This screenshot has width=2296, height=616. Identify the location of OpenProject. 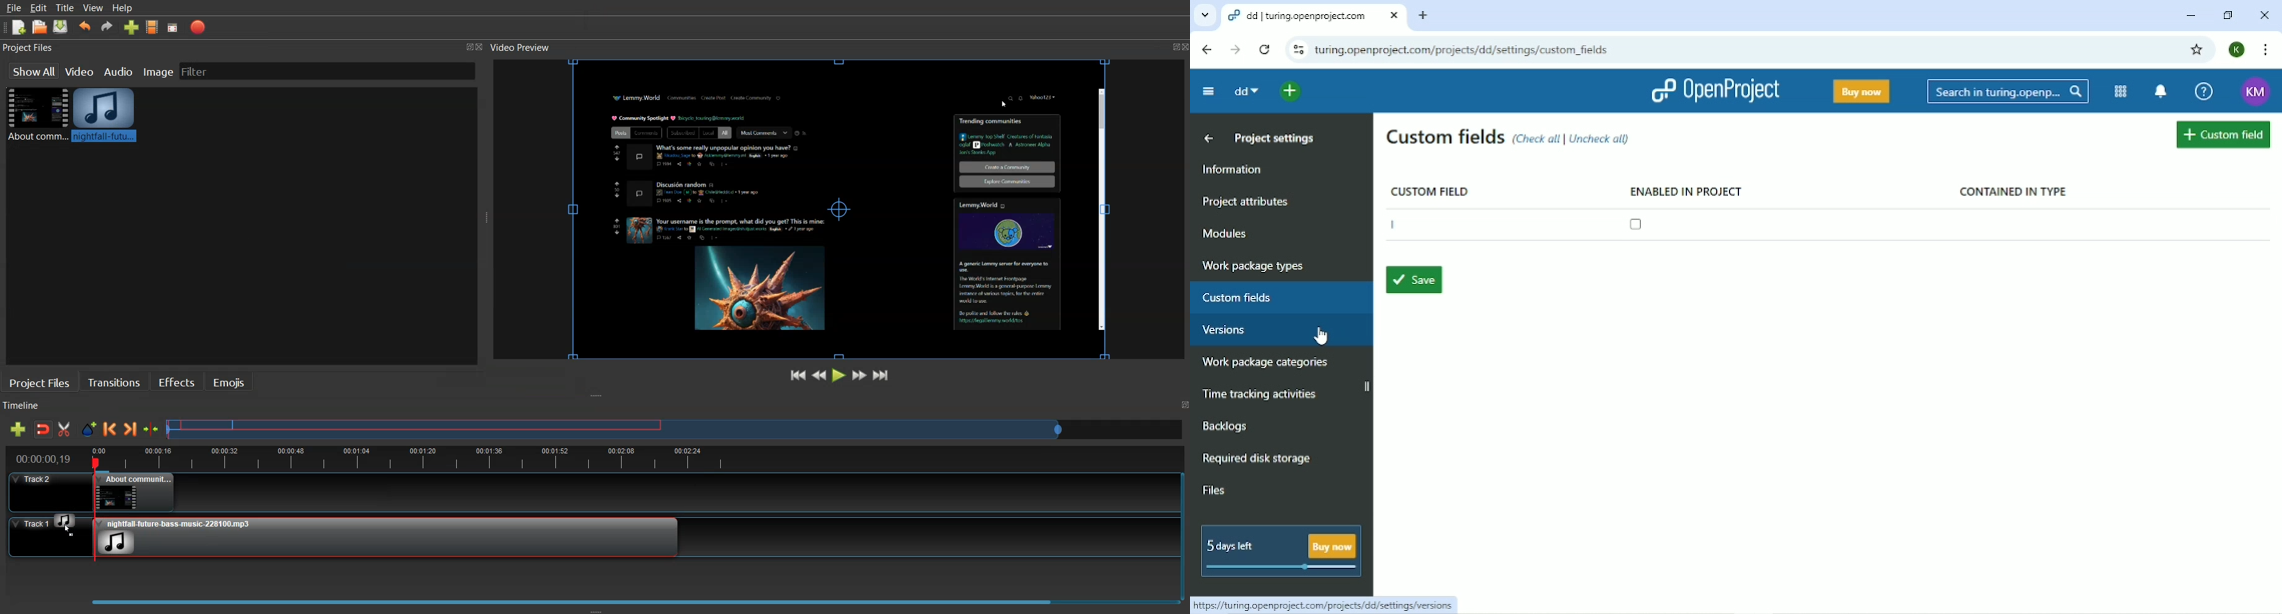
(1715, 90).